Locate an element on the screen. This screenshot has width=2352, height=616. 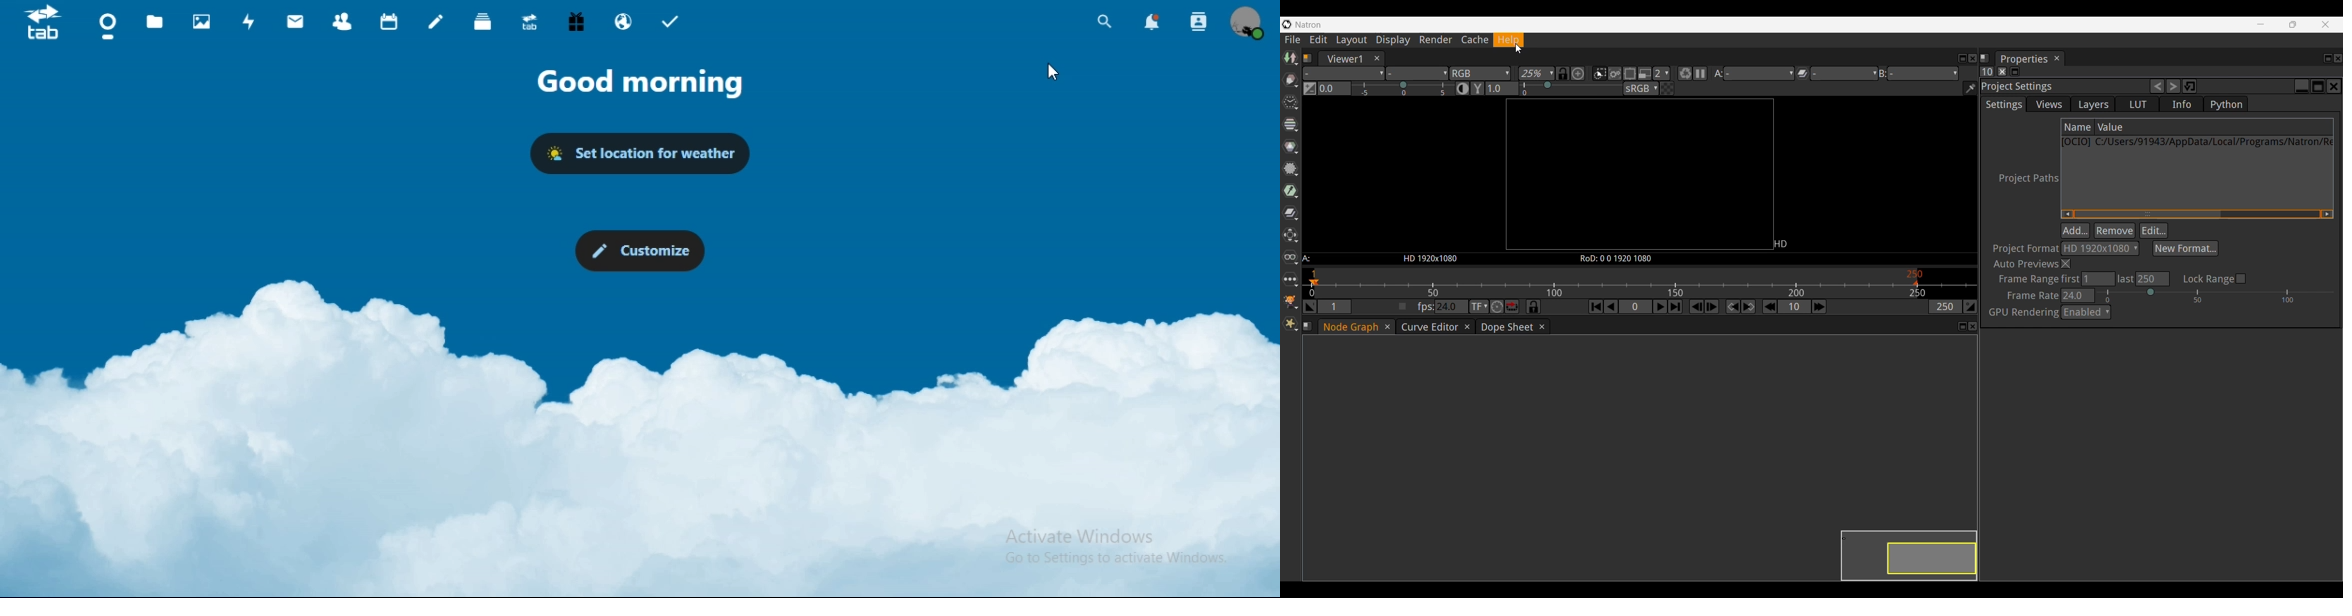
photos is located at coordinates (202, 23).